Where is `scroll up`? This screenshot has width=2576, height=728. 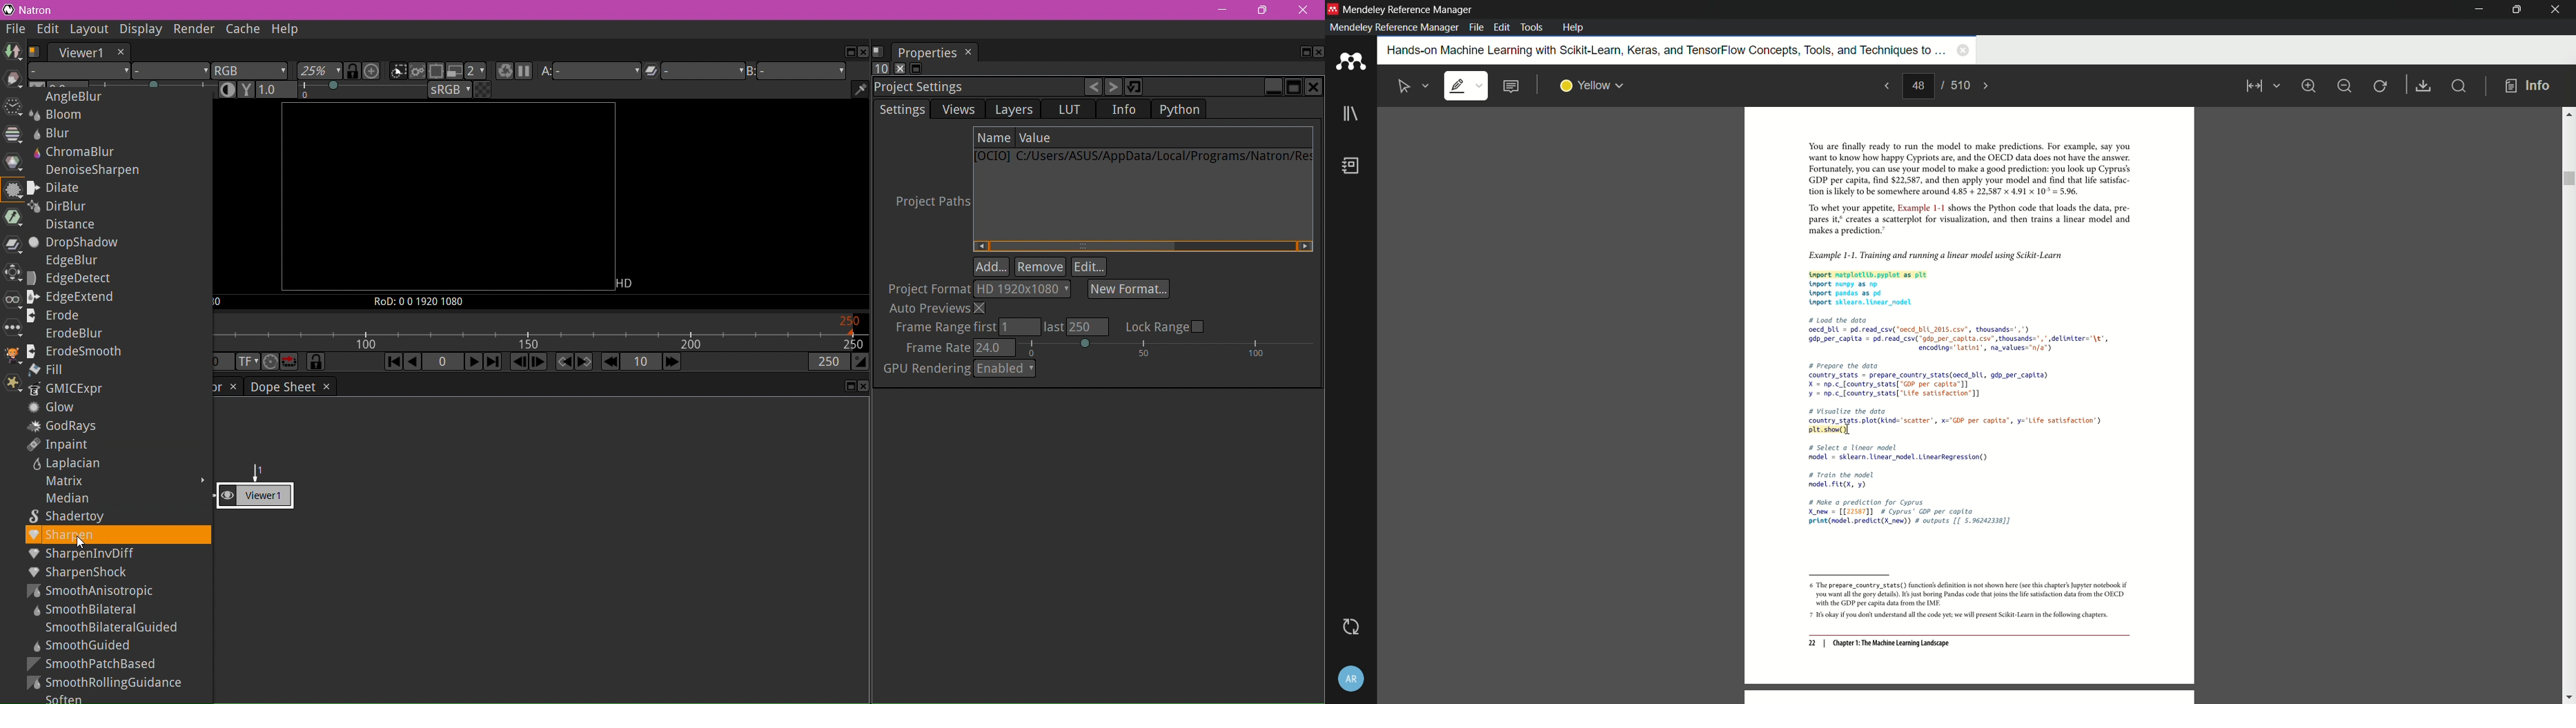
scroll up is located at coordinates (2568, 113).